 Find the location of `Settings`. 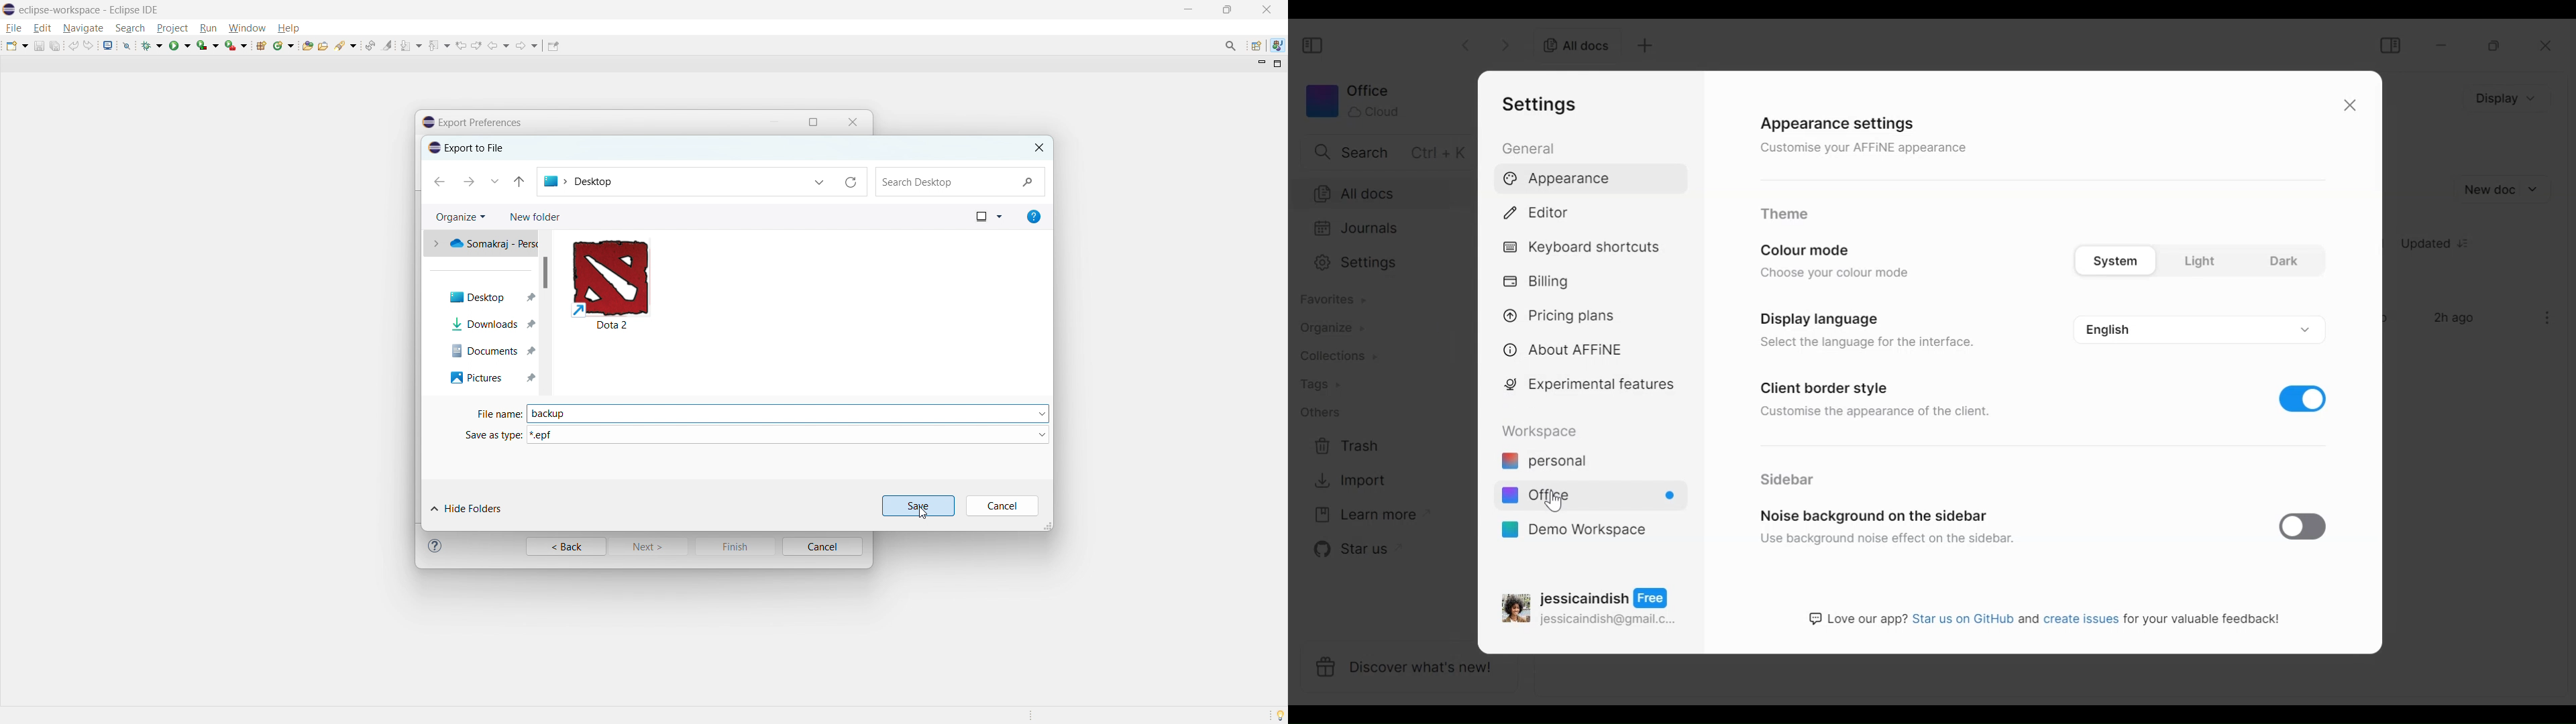

Settings is located at coordinates (1544, 104).